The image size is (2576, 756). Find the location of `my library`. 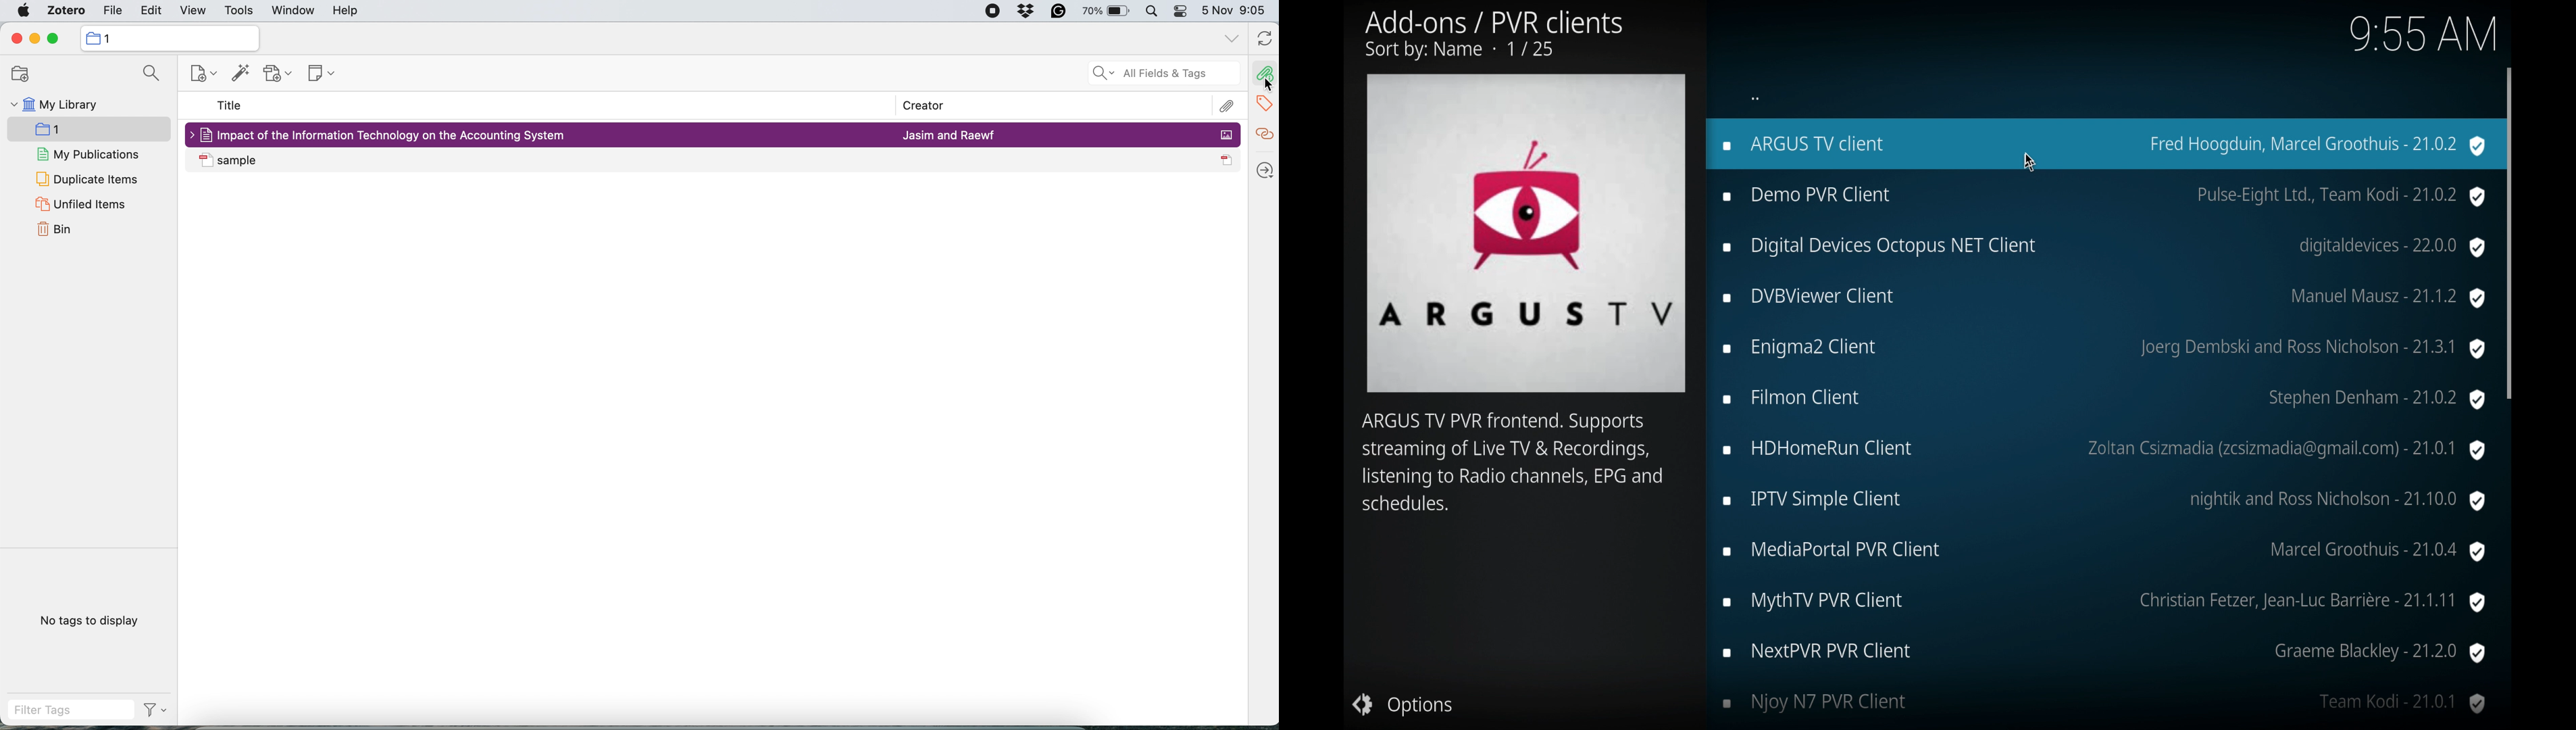

my library is located at coordinates (53, 106).